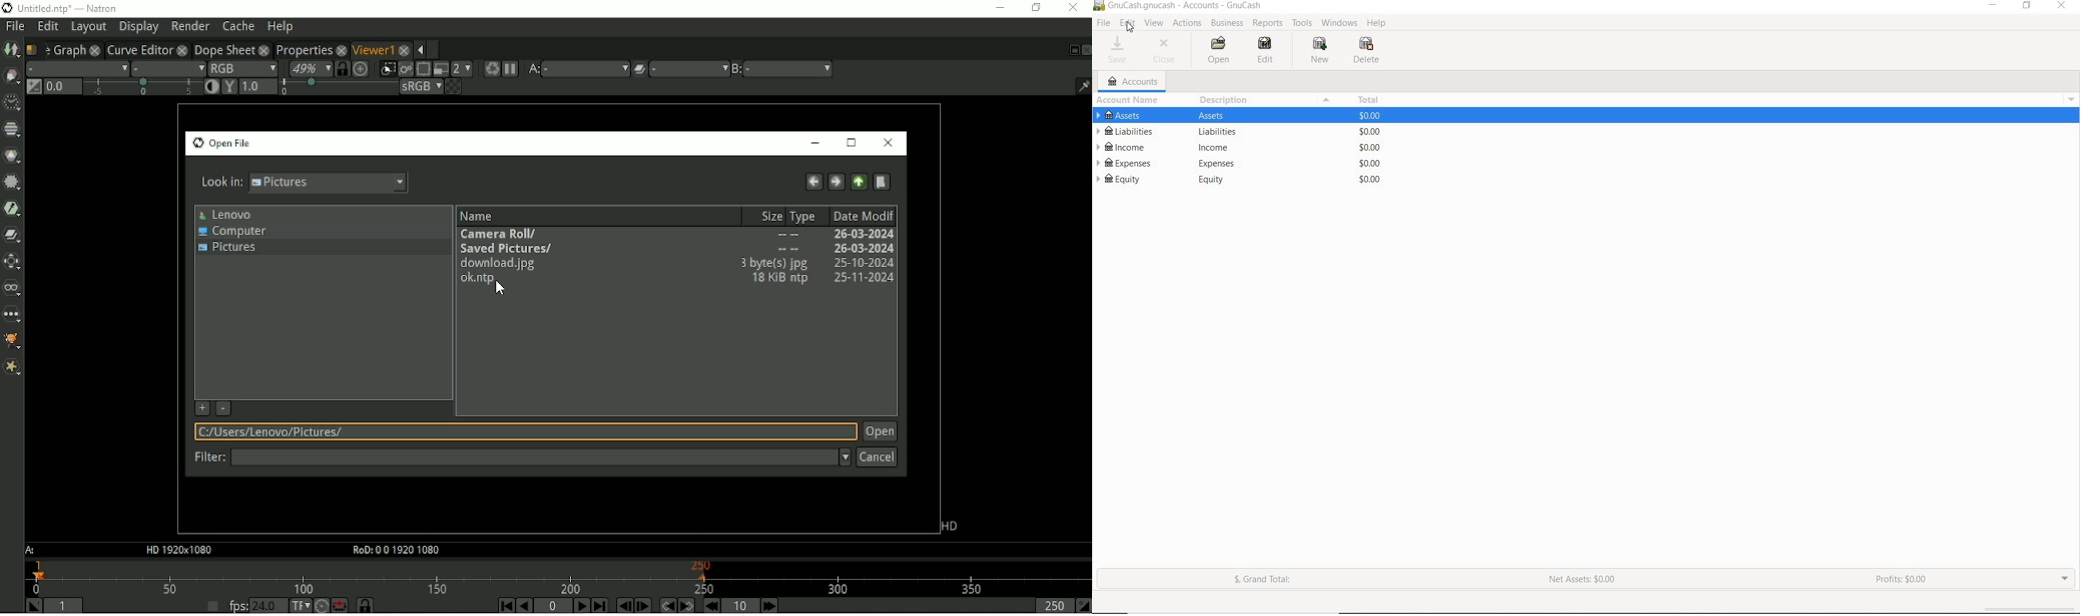  I want to click on CLOSE, so click(2063, 6).